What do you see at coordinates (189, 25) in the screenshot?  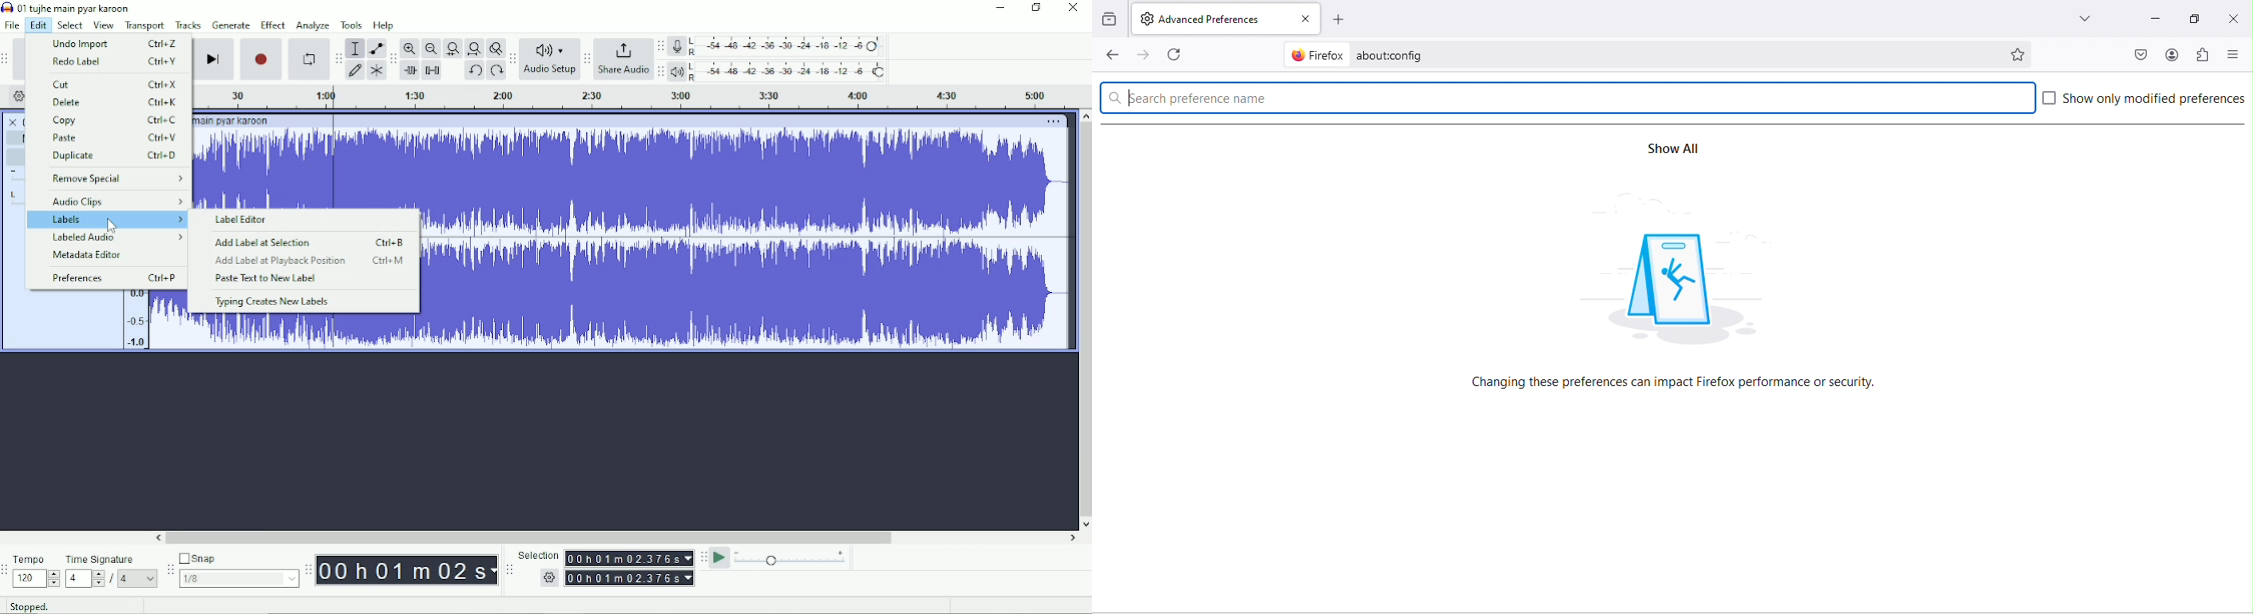 I see `Tracks` at bounding box center [189, 25].